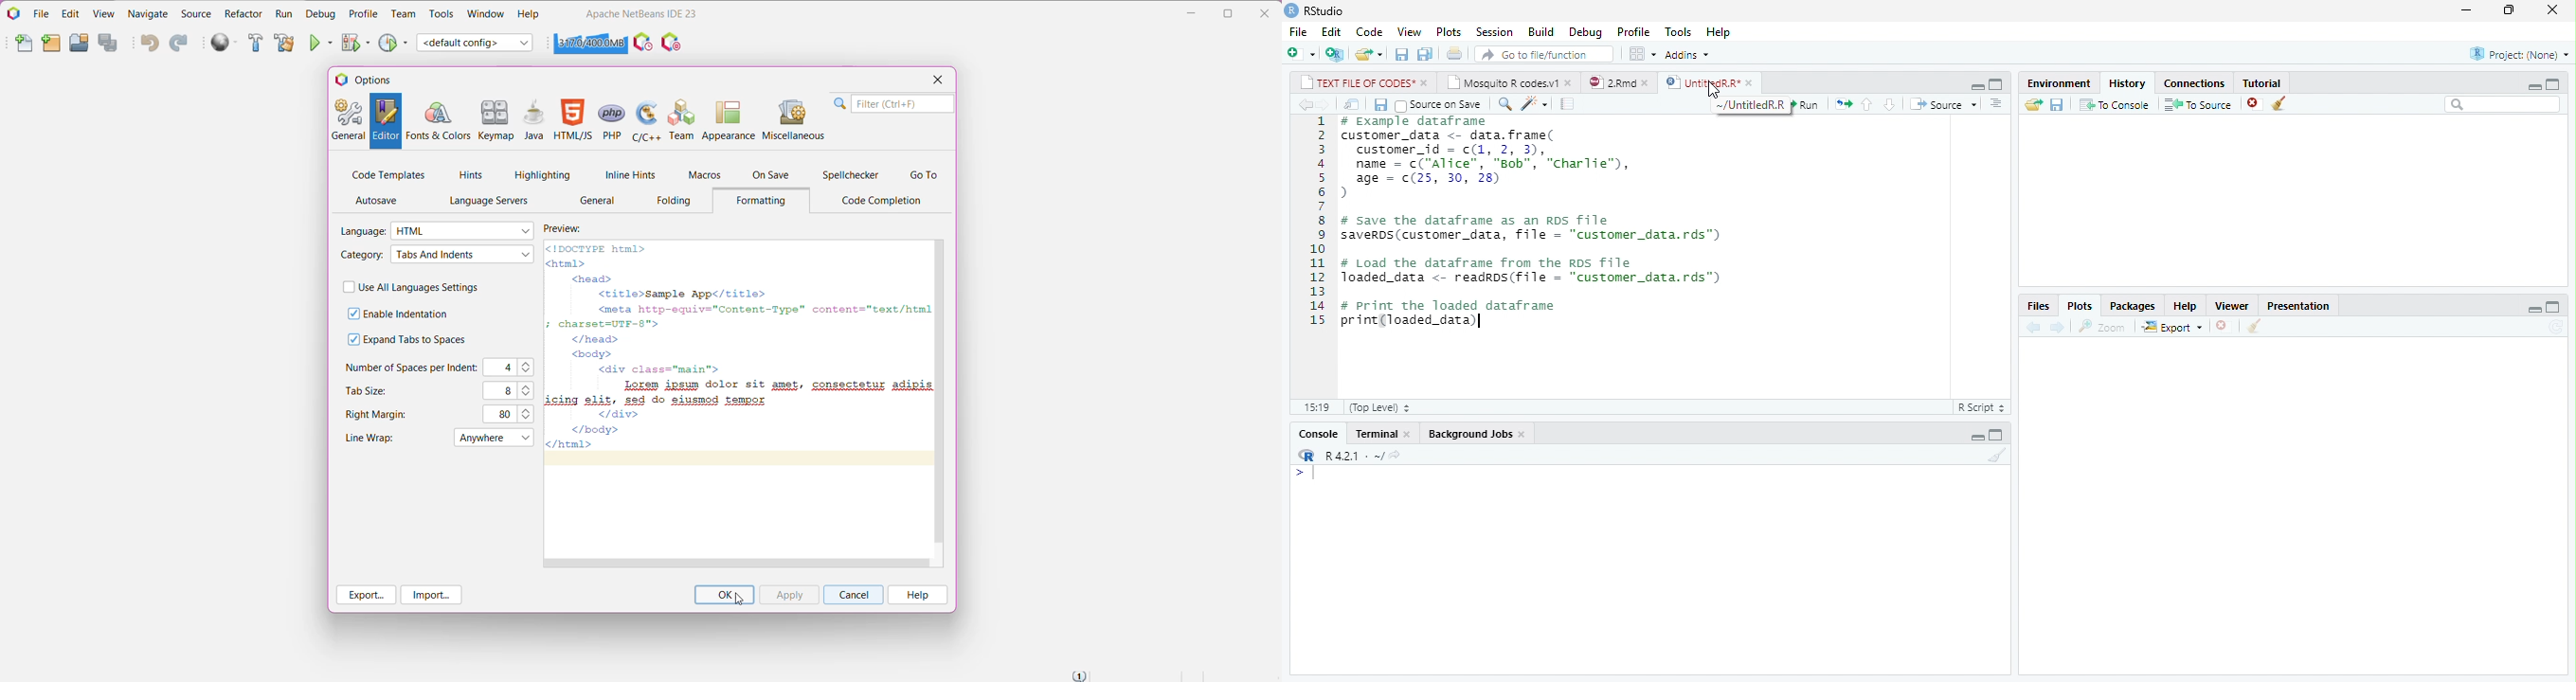  What do you see at coordinates (1331, 32) in the screenshot?
I see `Edit` at bounding box center [1331, 32].